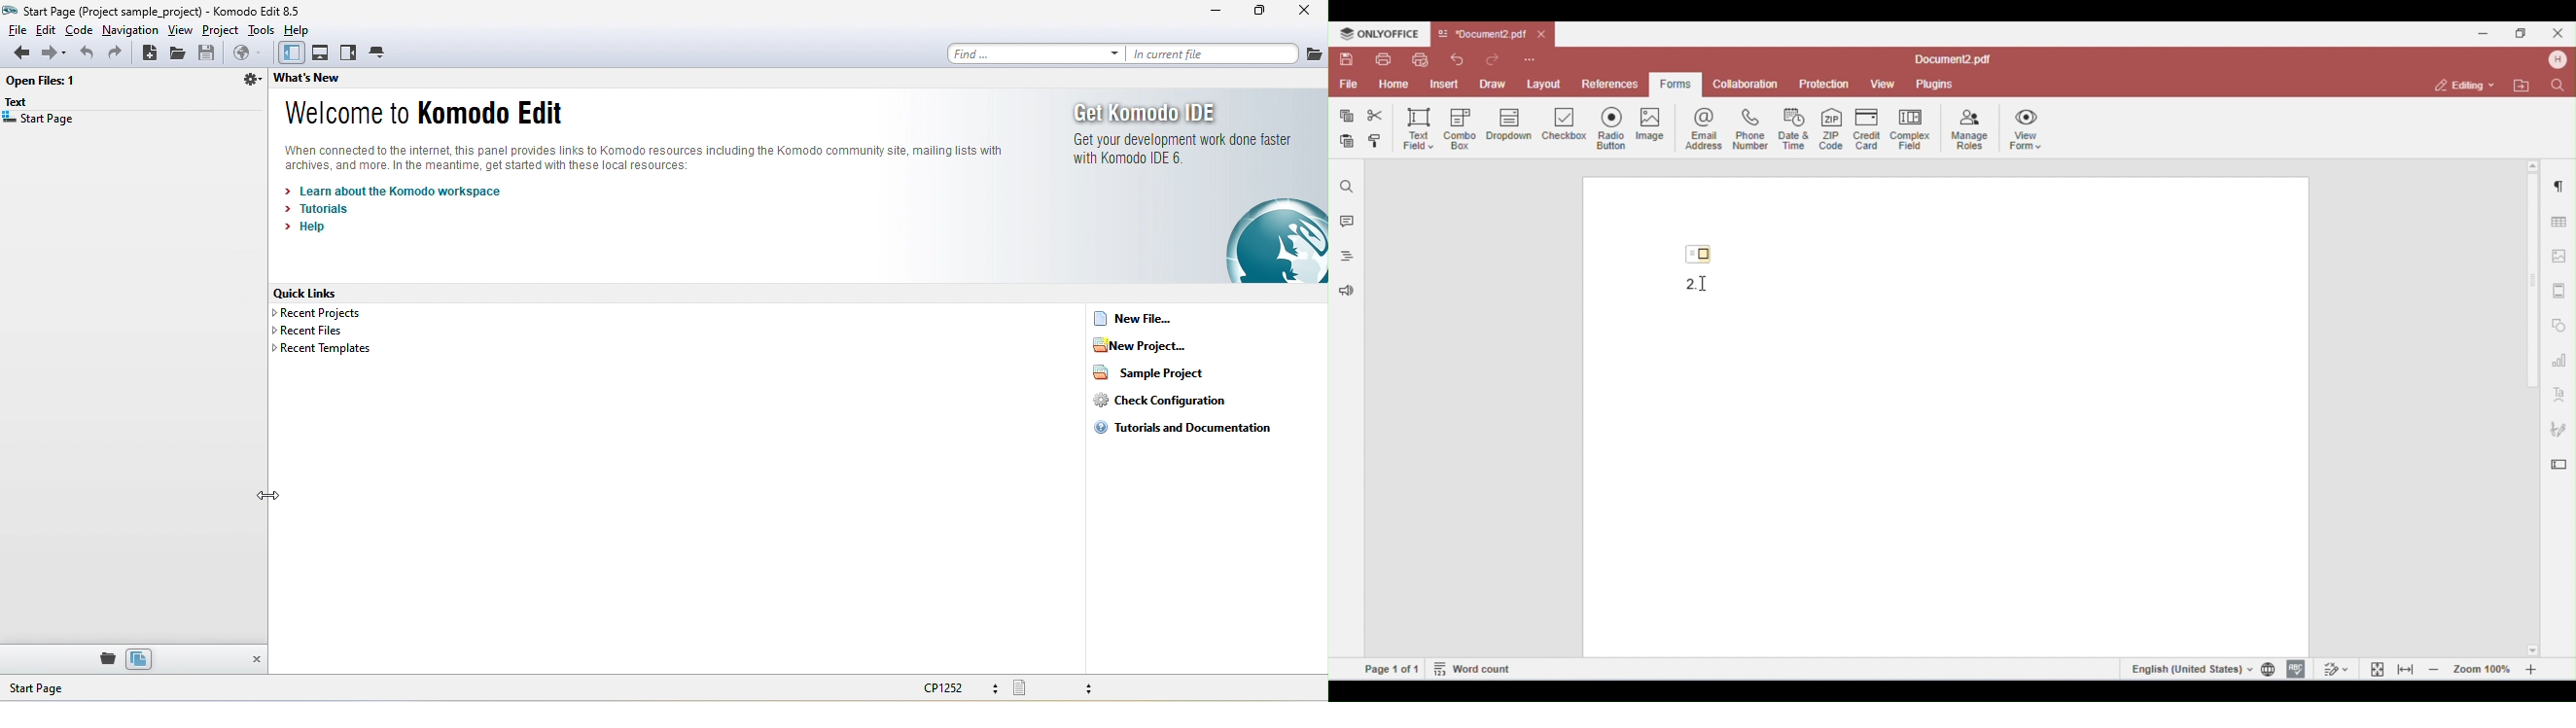  Describe the element at coordinates (246, 54) in the screenshot. I see `browse` at that location.